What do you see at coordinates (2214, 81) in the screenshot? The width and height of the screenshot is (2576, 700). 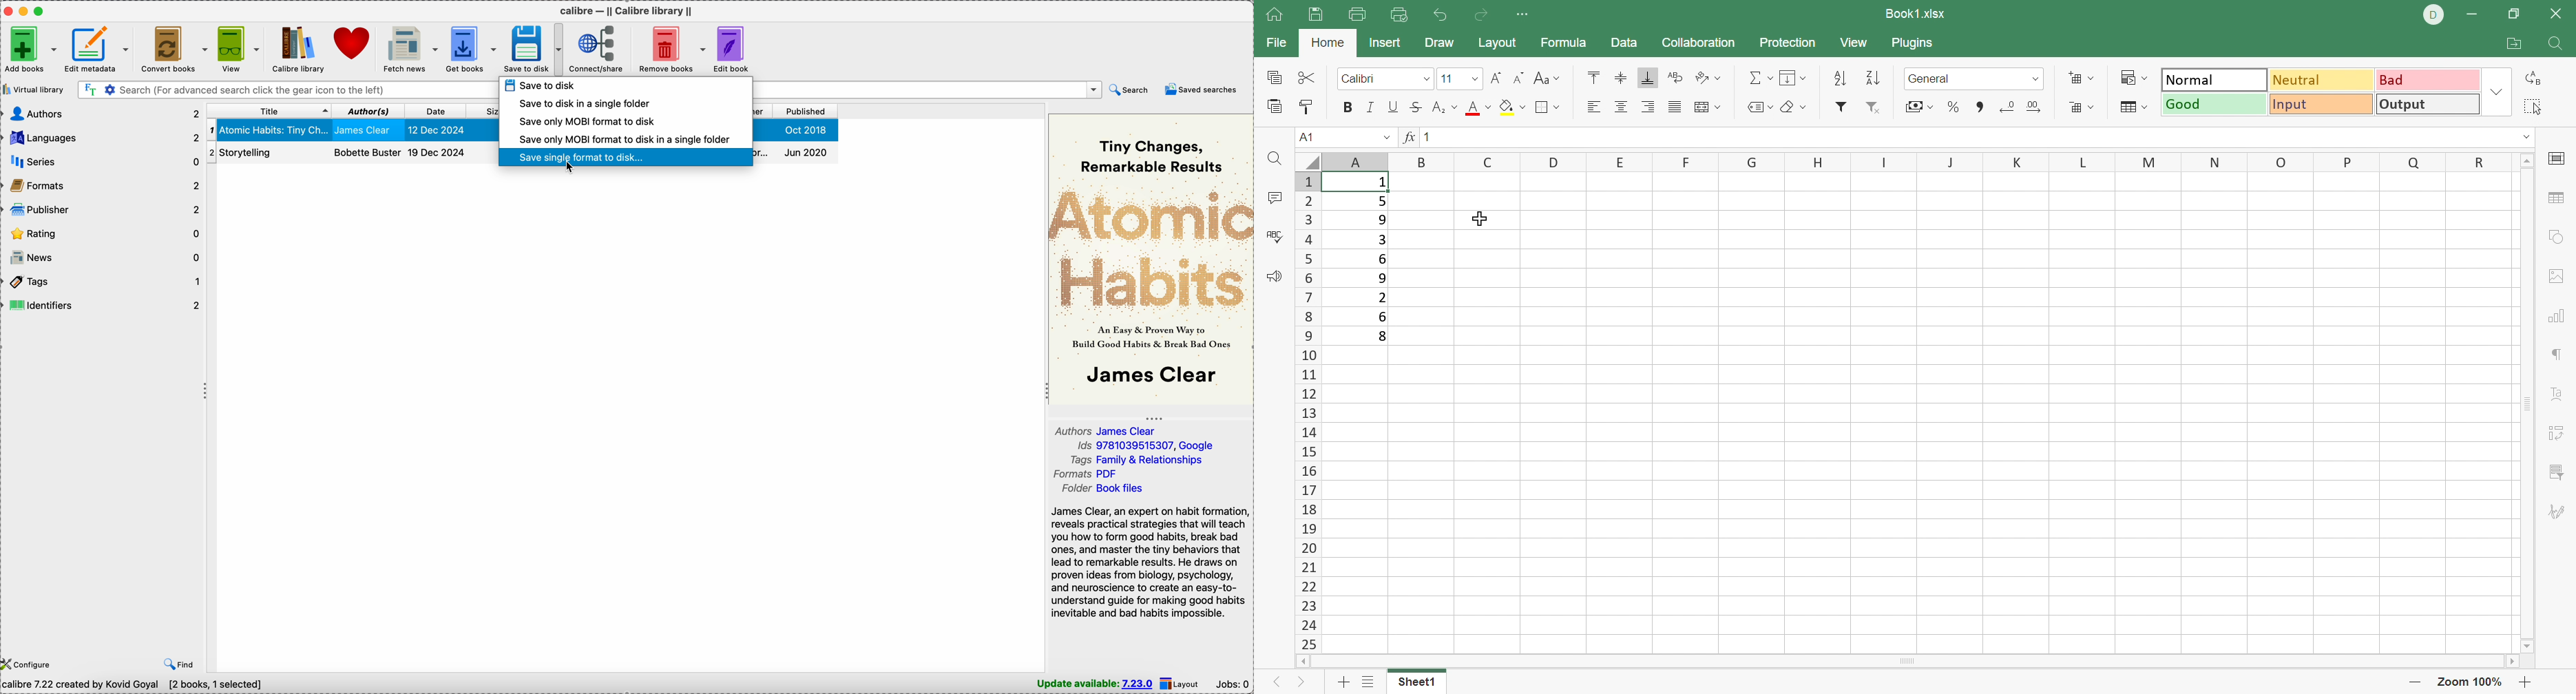 I see `Normal` at bounding box center [2214, 81].